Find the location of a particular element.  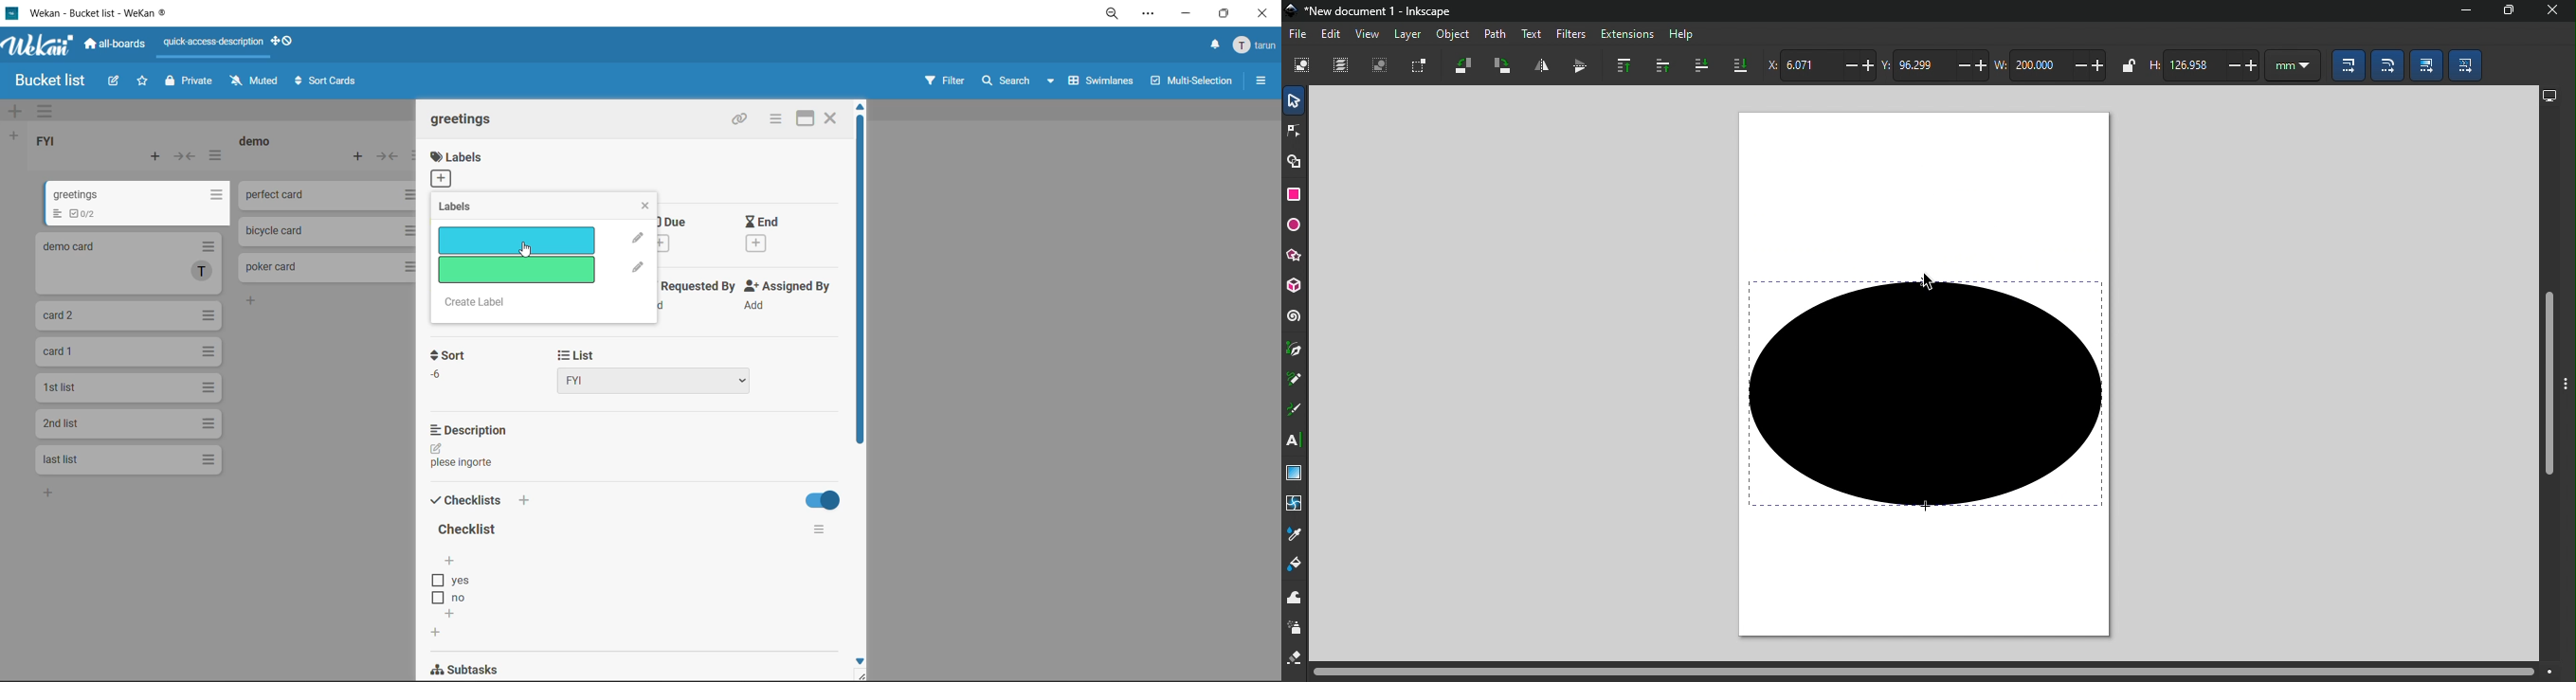

swimlane actions is located at coordinates (45, 112).